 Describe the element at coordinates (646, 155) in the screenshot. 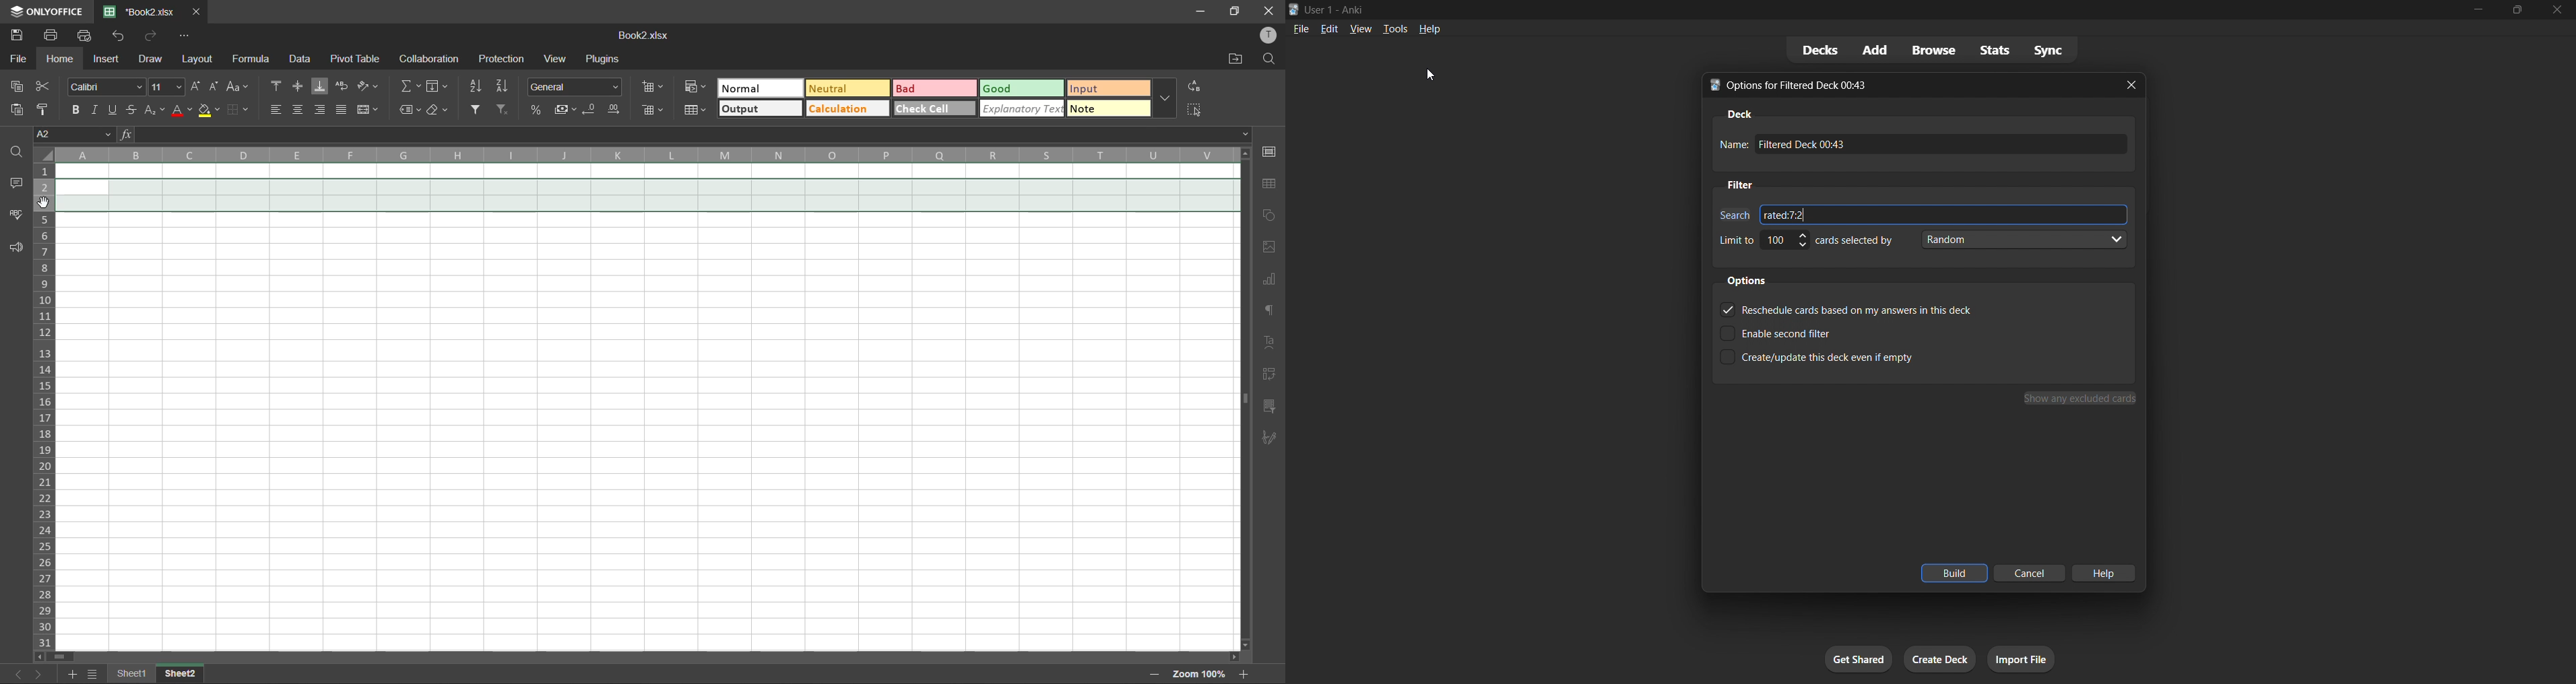

I see `column names` at that location.